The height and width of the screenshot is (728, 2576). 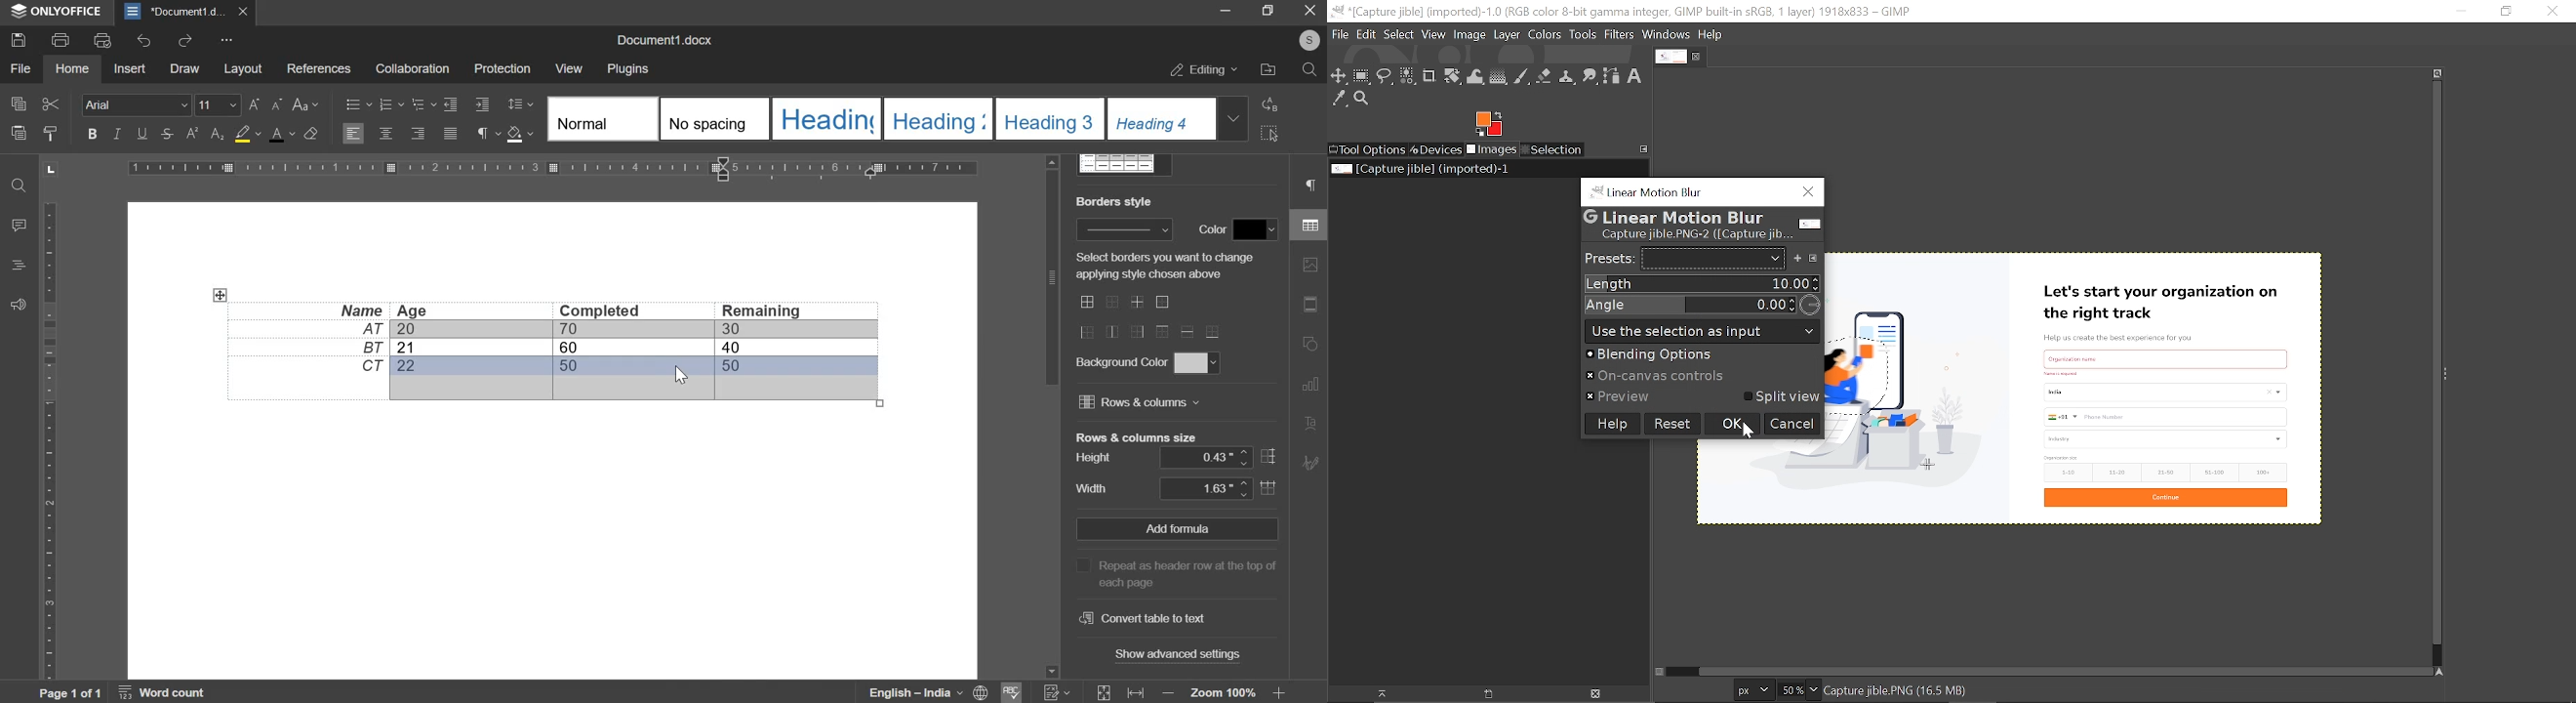 What do you see at coordinates (184, 68) in the screenshot?
I see `draw` at bounding box center [184, 68].